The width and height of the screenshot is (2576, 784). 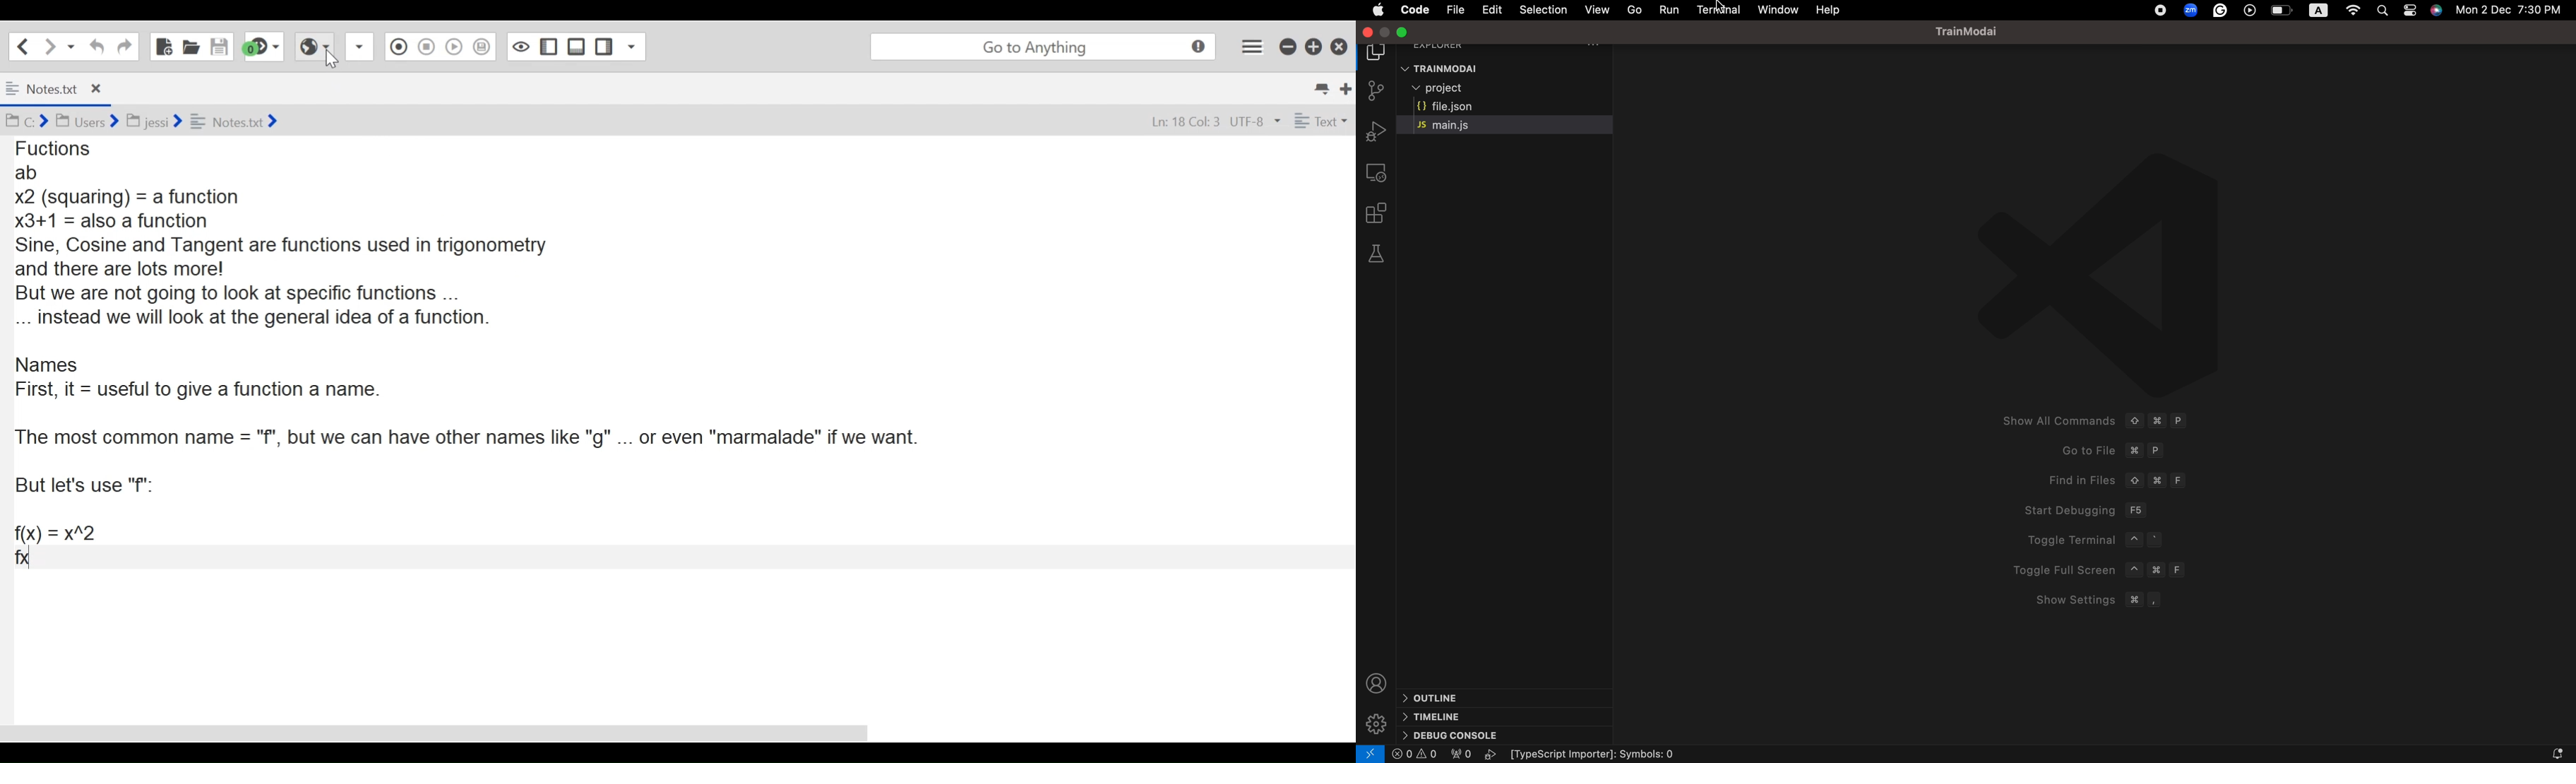 I want to click on git, so click(x=1378, y=92).